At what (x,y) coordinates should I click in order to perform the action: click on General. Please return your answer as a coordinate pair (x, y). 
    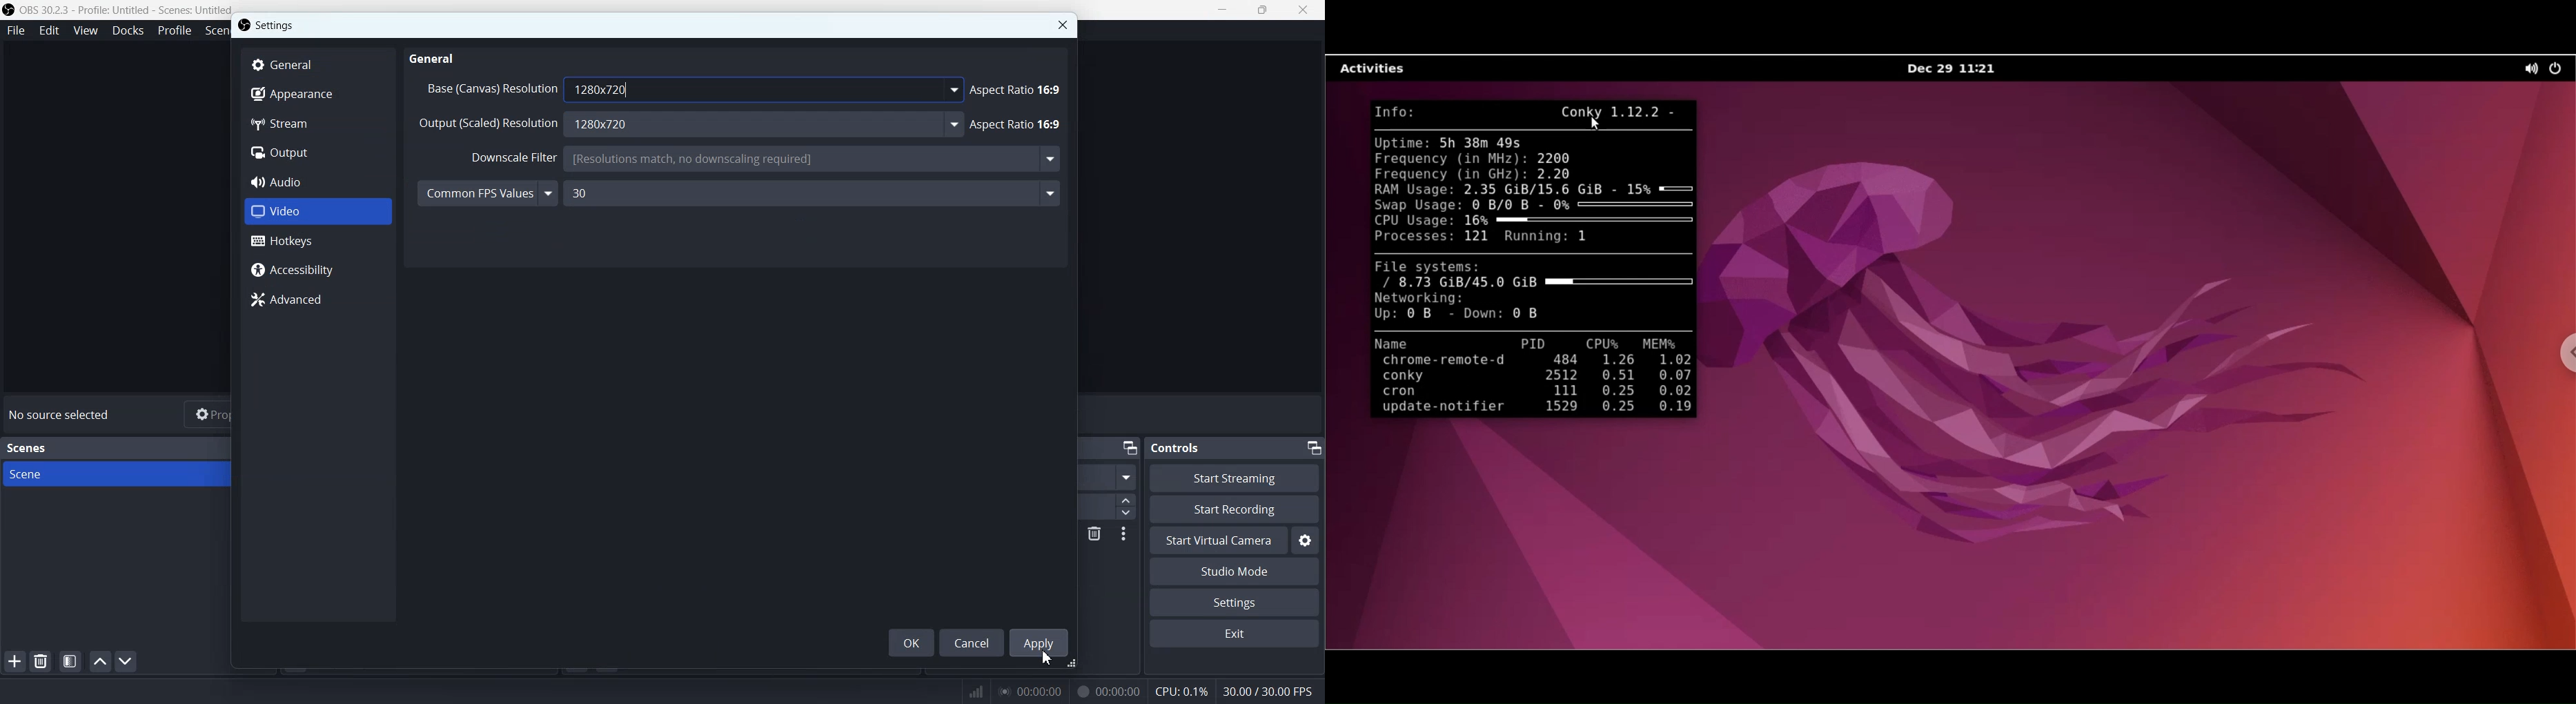
    Looking at the image, I should click on (319, 63).